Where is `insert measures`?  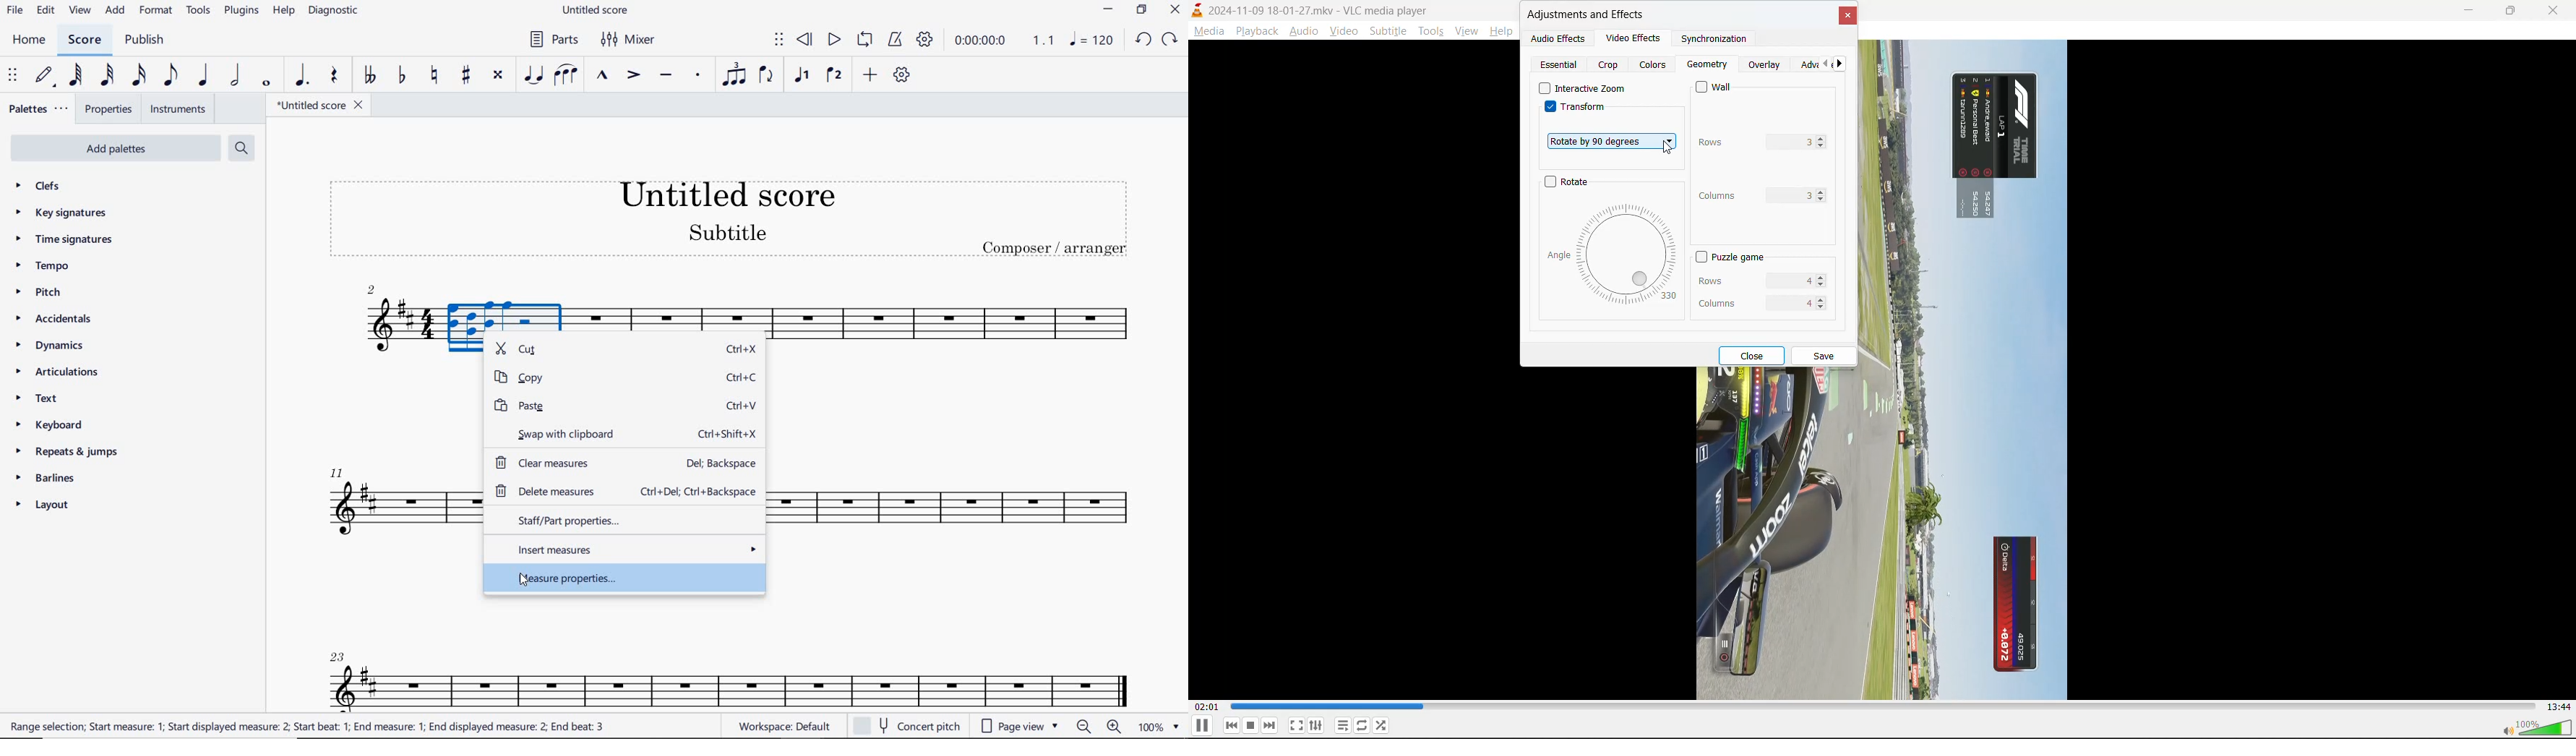
insert measures is located at coordinates (626, 549).